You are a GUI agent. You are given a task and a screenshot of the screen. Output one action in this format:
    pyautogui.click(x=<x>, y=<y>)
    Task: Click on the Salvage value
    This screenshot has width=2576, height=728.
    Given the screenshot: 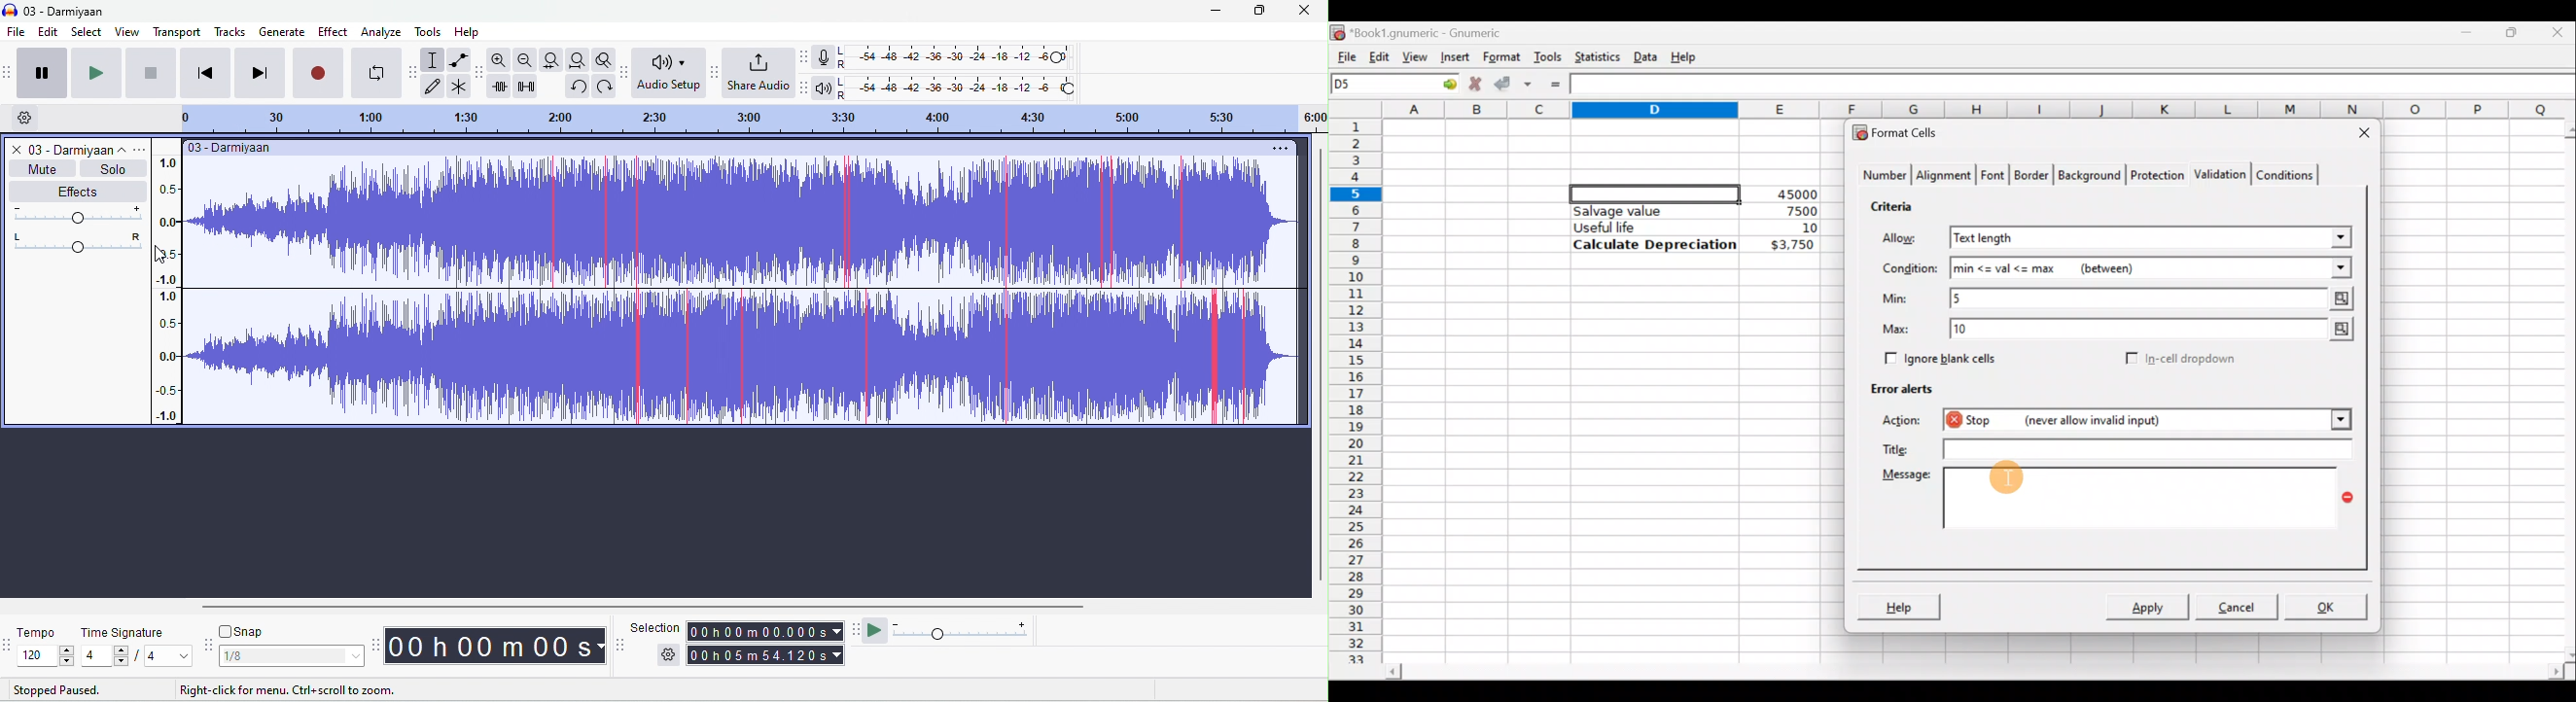 What is the action you would take?
    pyautogui.click(x=1643, y=211)
    